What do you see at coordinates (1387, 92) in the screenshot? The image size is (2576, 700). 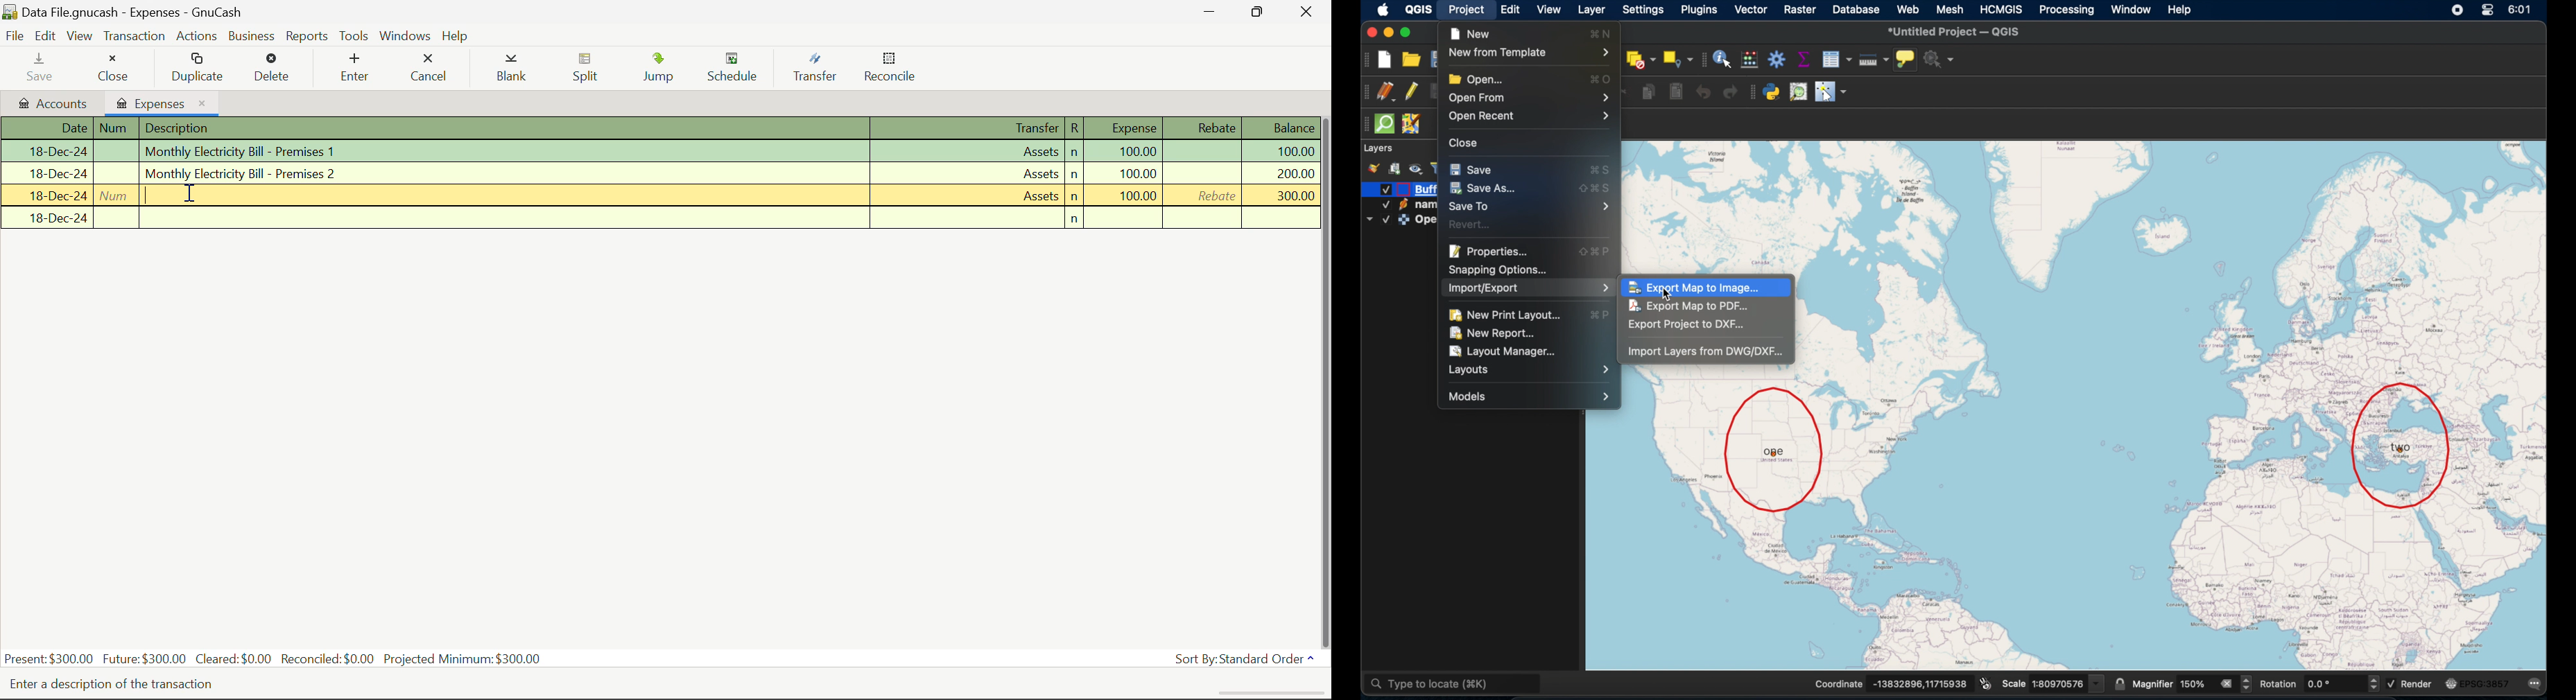 I see `current edits` at bounding box center [1387, 92].